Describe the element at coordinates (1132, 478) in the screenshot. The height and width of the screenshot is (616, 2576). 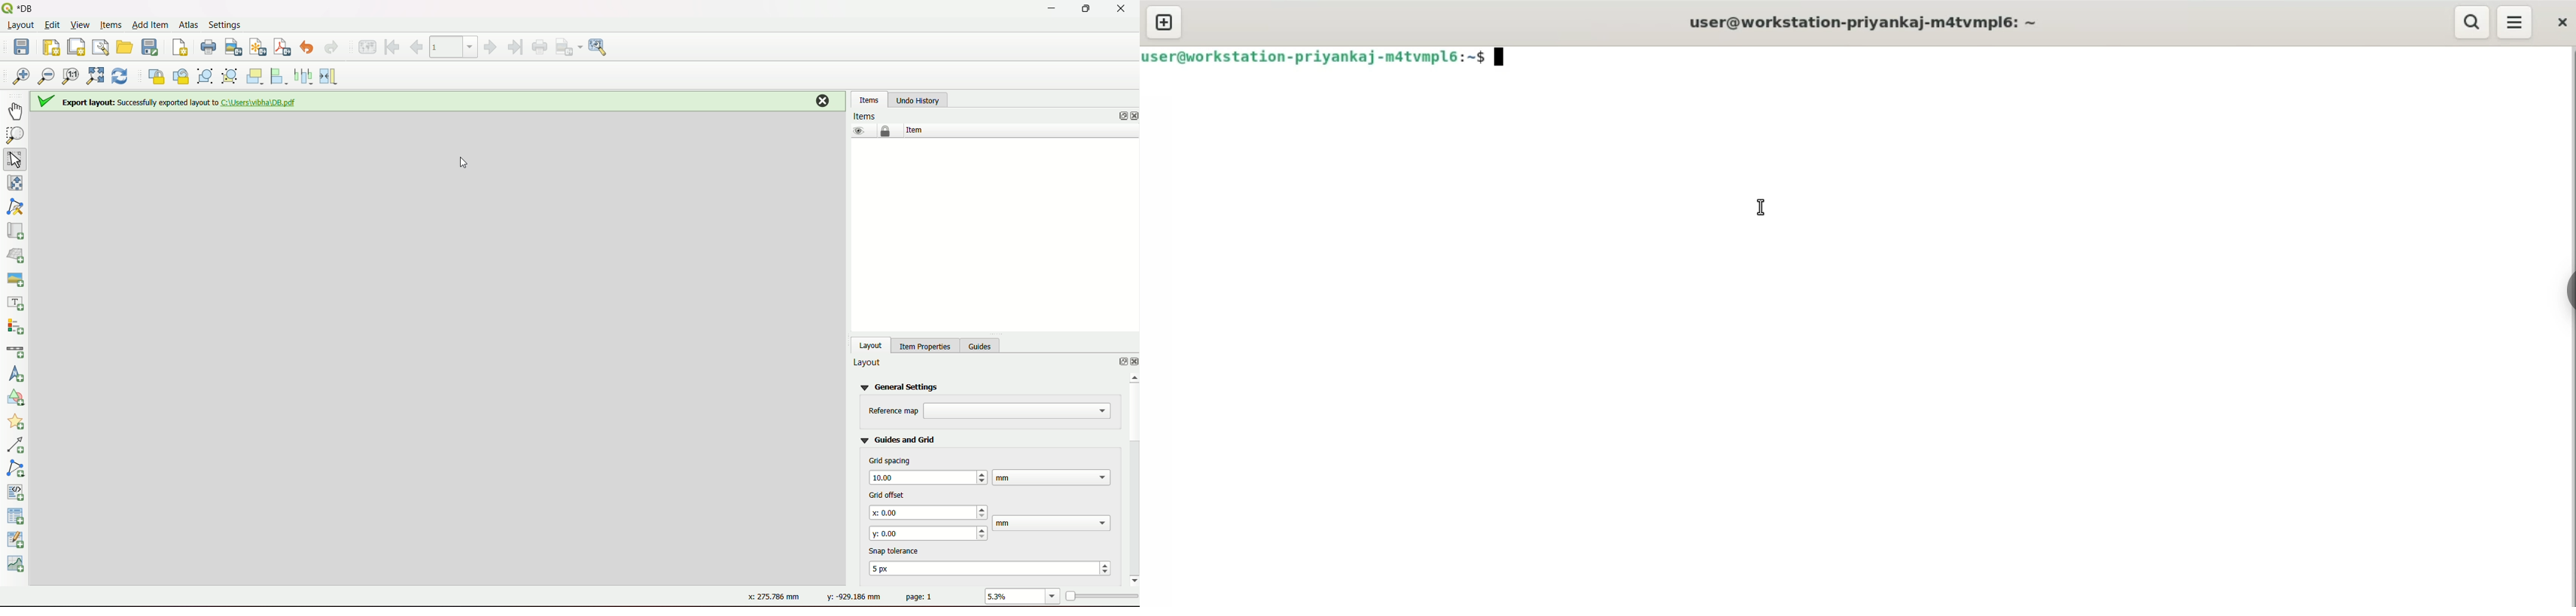
I see `scrollbar` at that location.